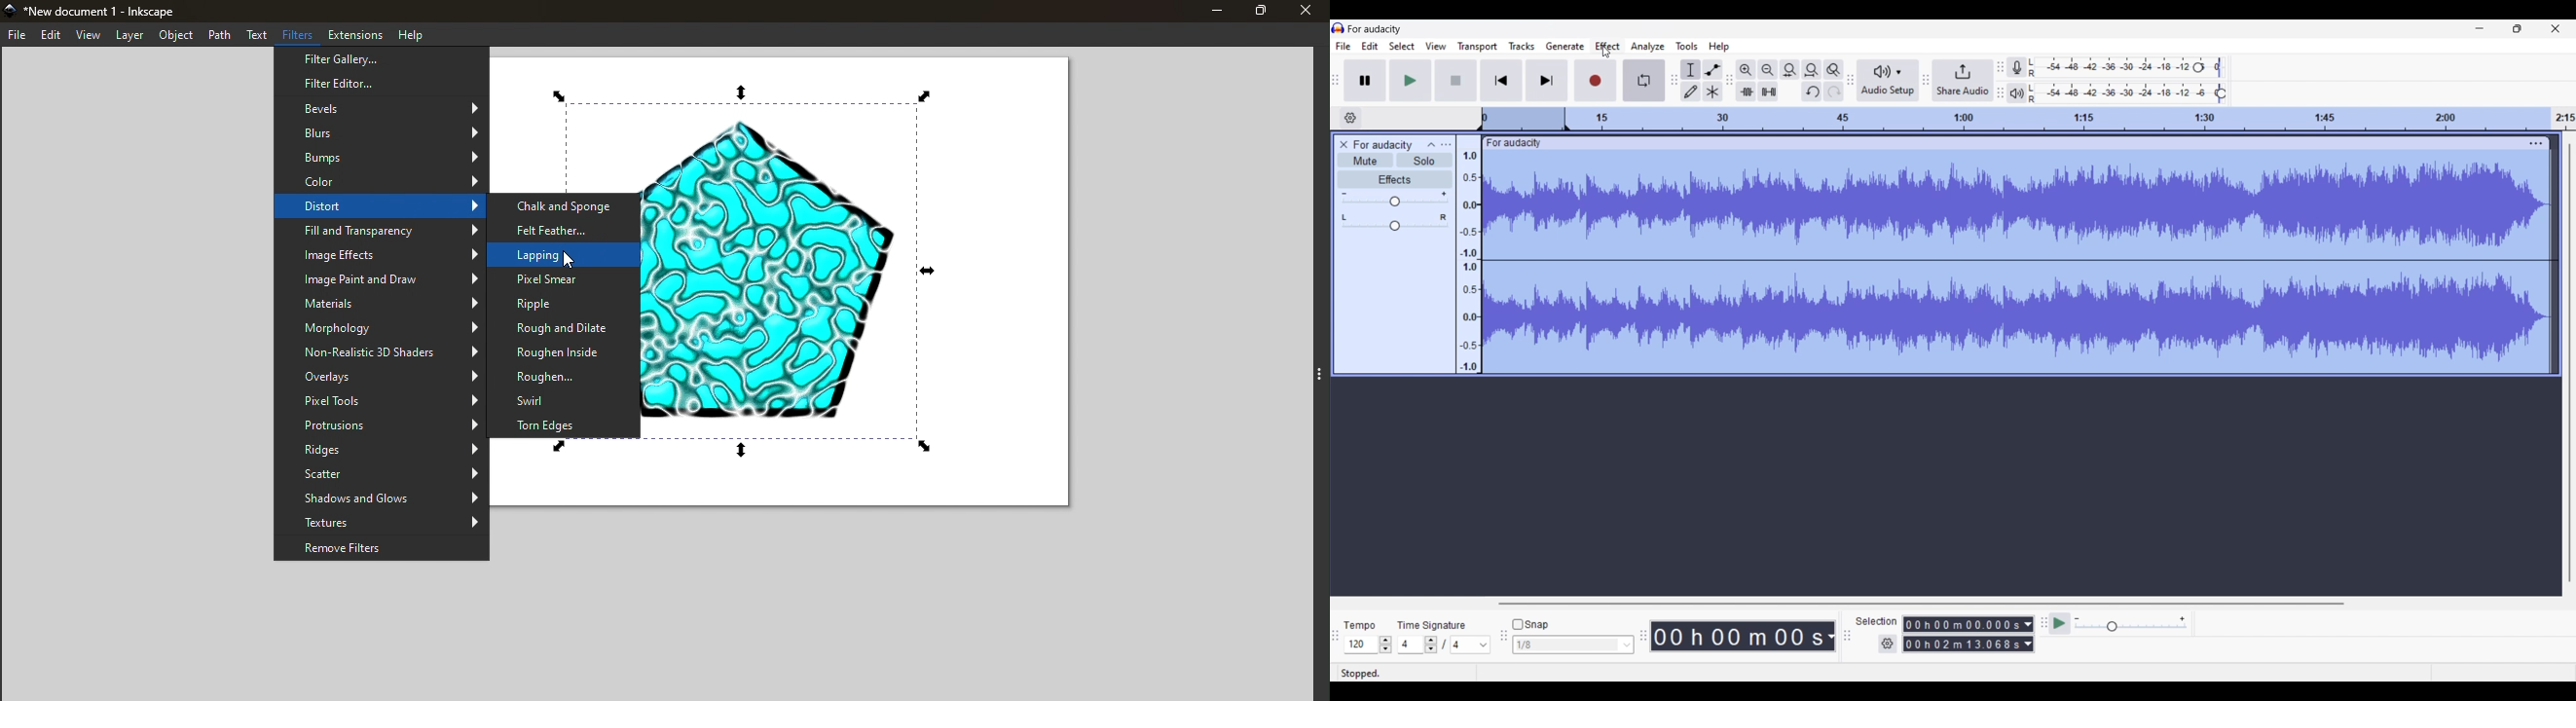 The width and height of the screenshot is (2576, 728). Describe the element at coordinates (381, 498) in the screenshot. I see `Shadows and Glows` at that location.